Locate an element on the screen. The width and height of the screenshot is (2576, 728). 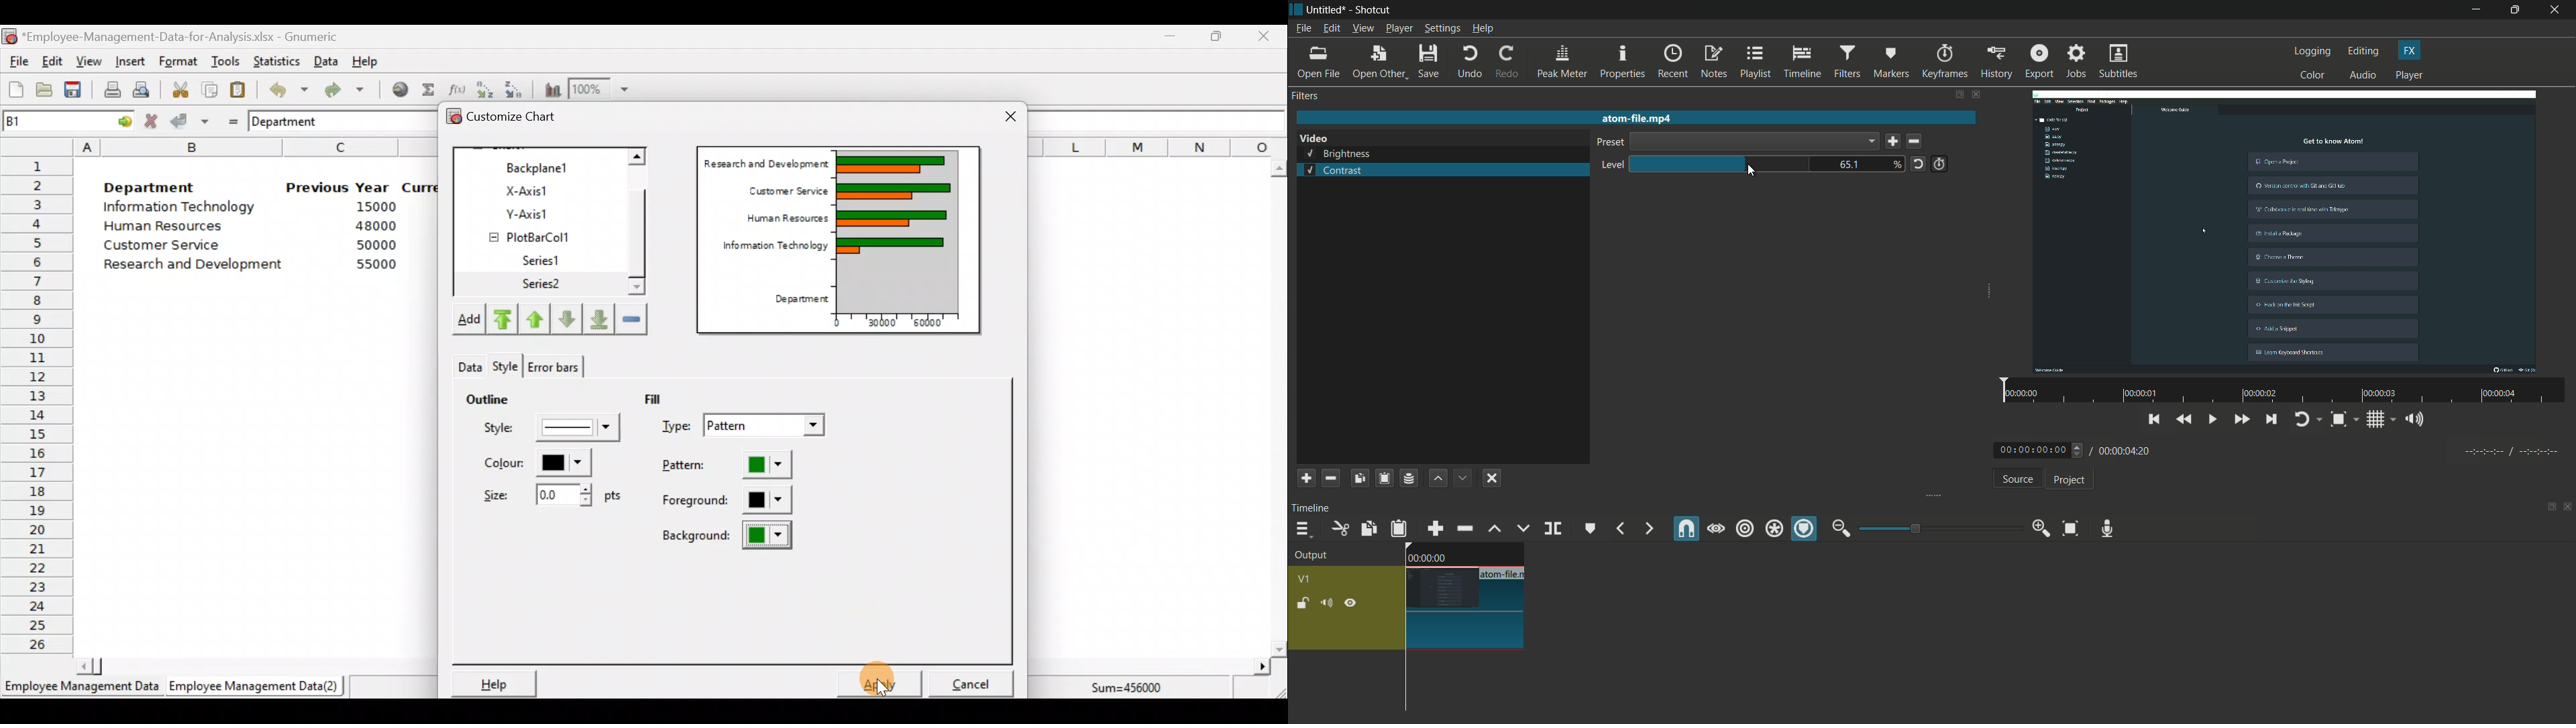
Data is located at coordinates (326, 61).